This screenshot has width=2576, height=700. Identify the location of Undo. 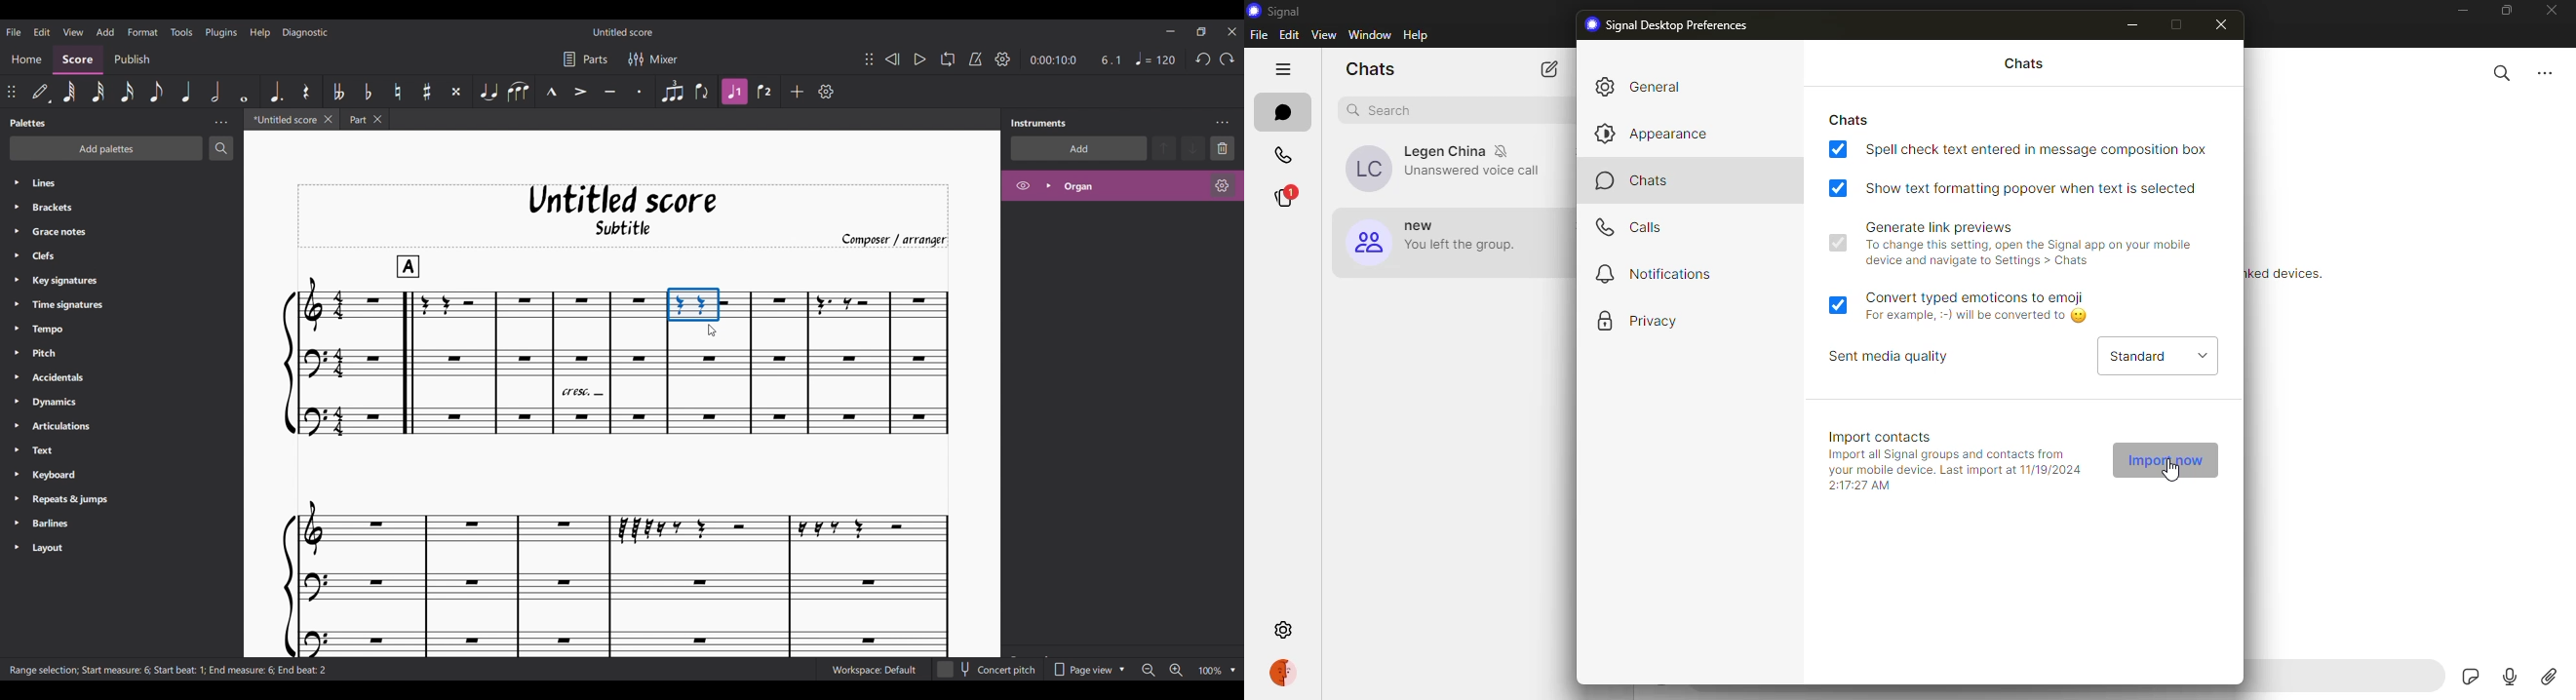
(1204, 59).